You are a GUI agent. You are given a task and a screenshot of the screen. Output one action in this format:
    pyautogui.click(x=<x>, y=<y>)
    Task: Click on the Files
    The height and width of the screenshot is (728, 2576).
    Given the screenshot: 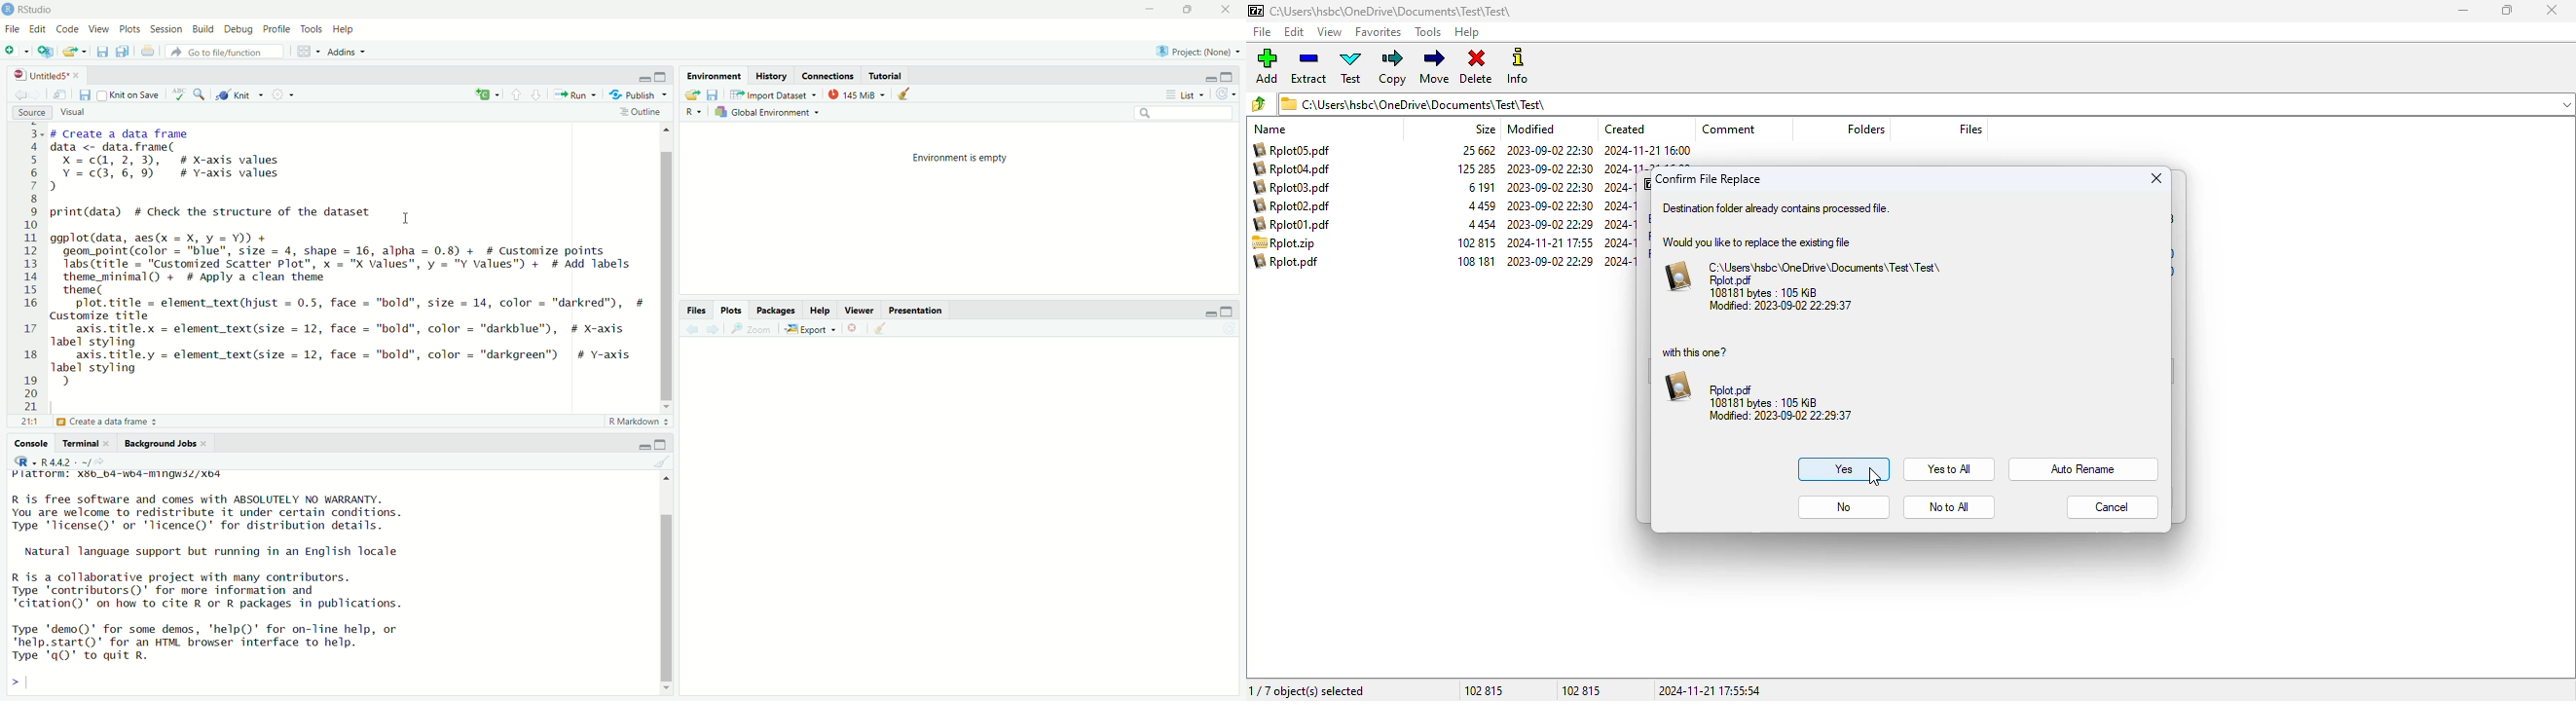 What is the action you would take?
    pyautogui.click(x=701, y=311)
    